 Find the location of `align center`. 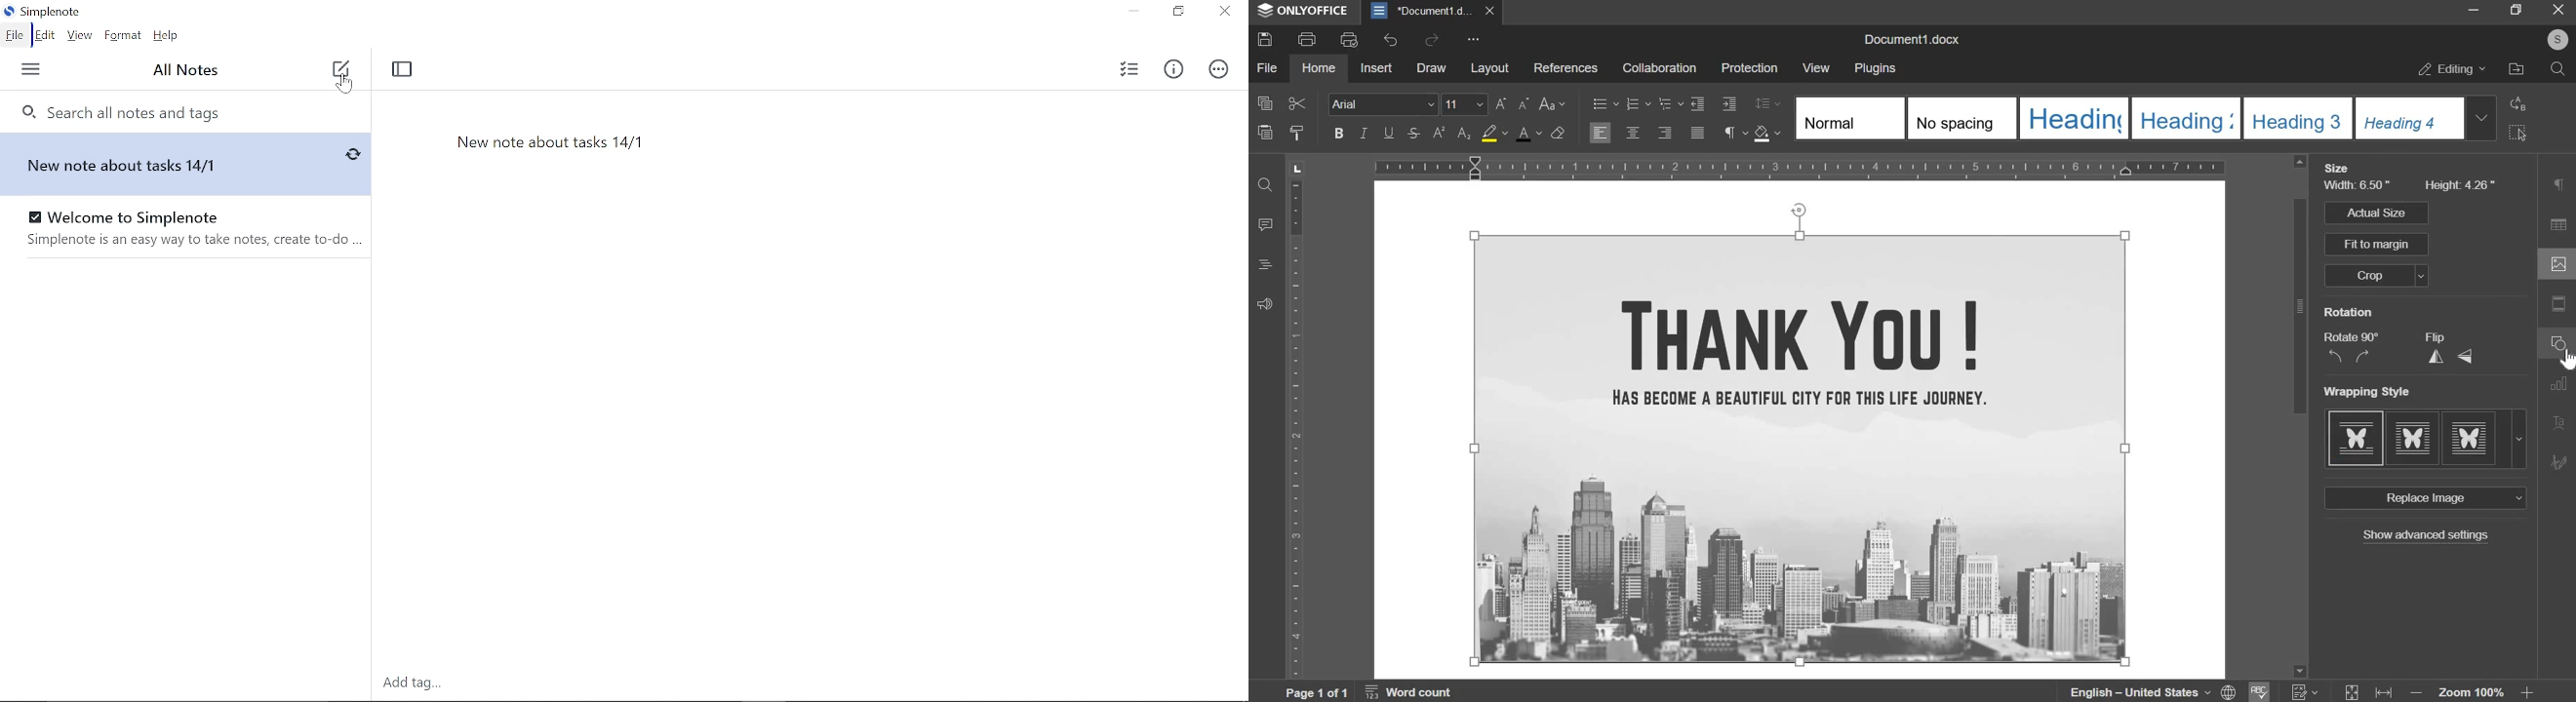

align center is located at coordinates (1633, 132).